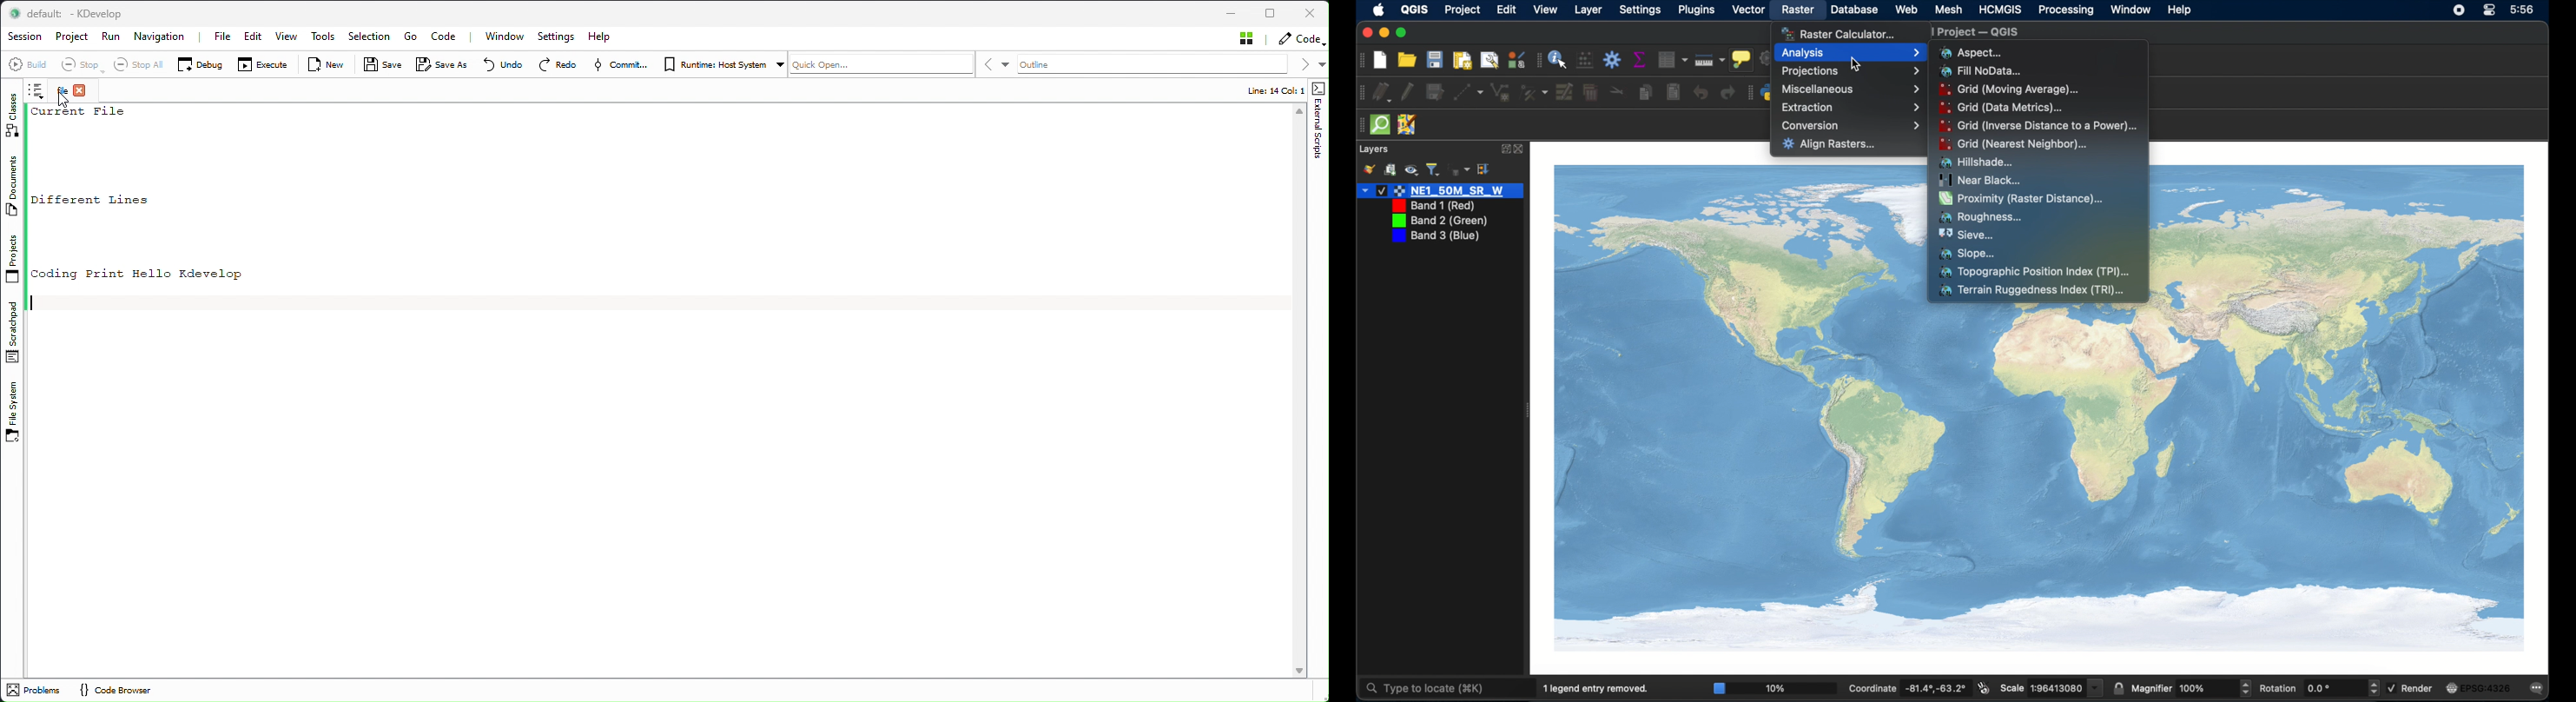  I want to click on Maximize, so click(1272, 12).